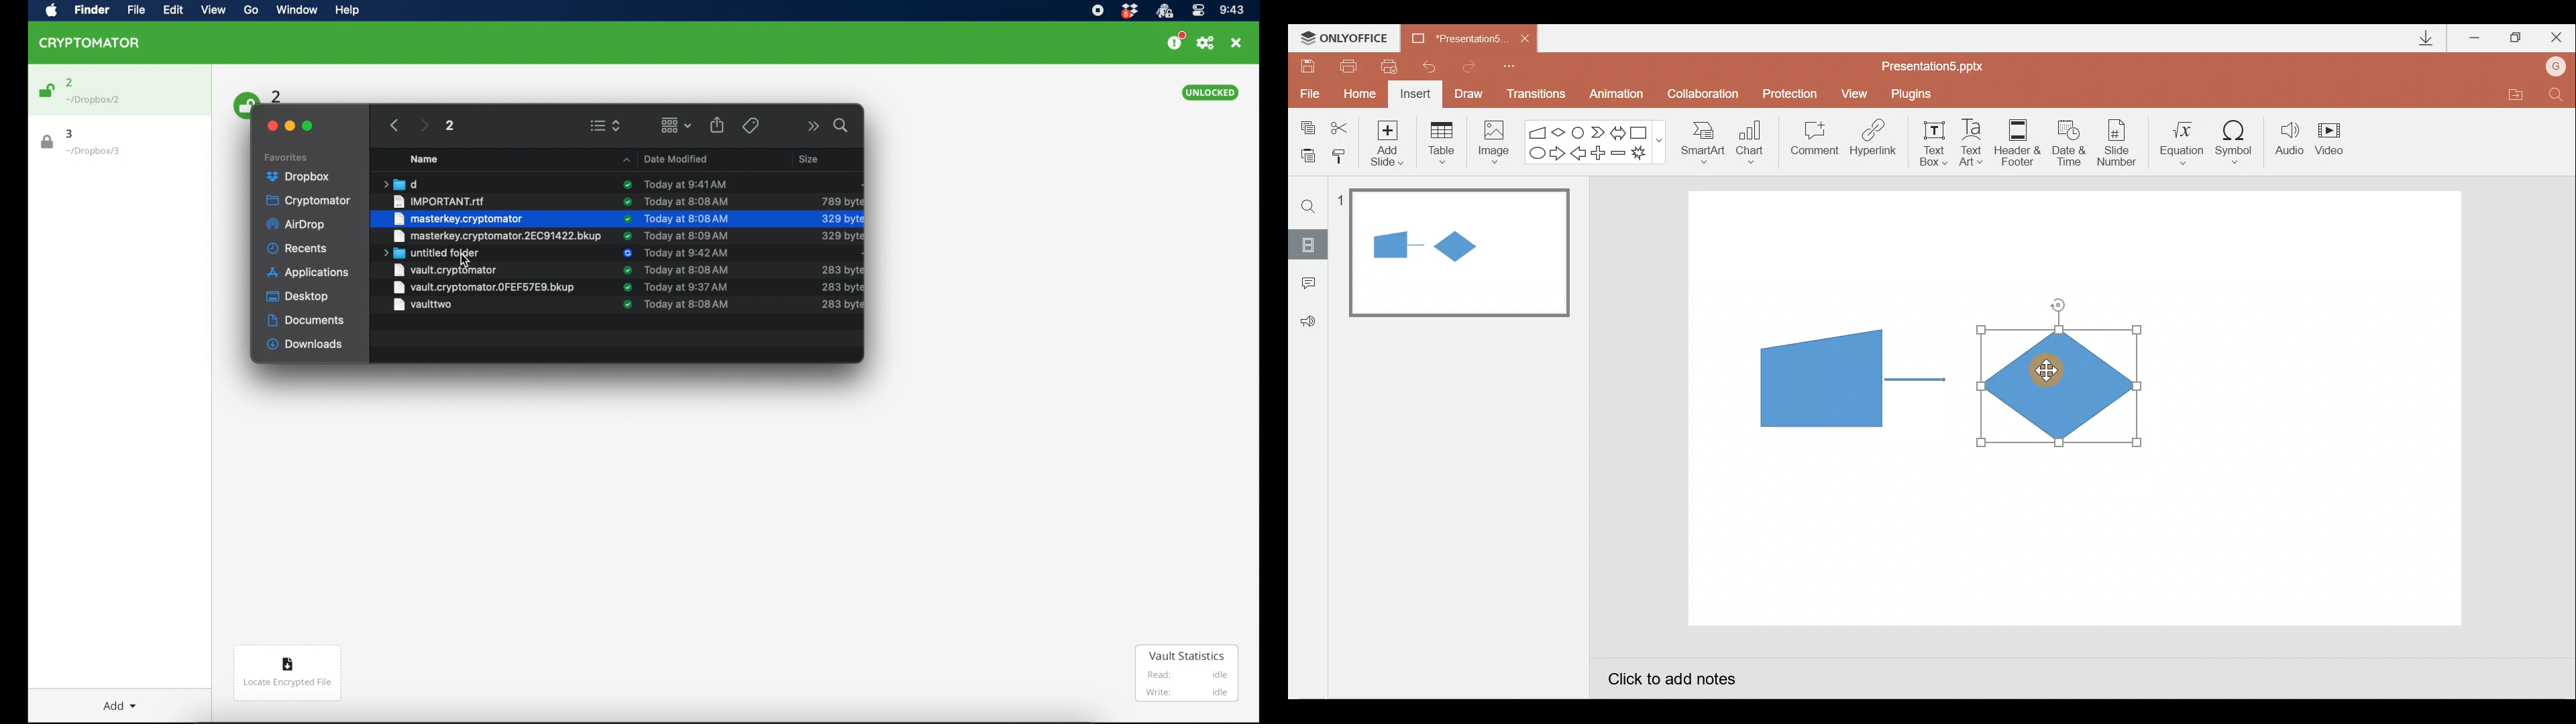 Image resolution: width=2576 pixels, height=728 pixels. I want to click on Redo, so click(1470, 64).